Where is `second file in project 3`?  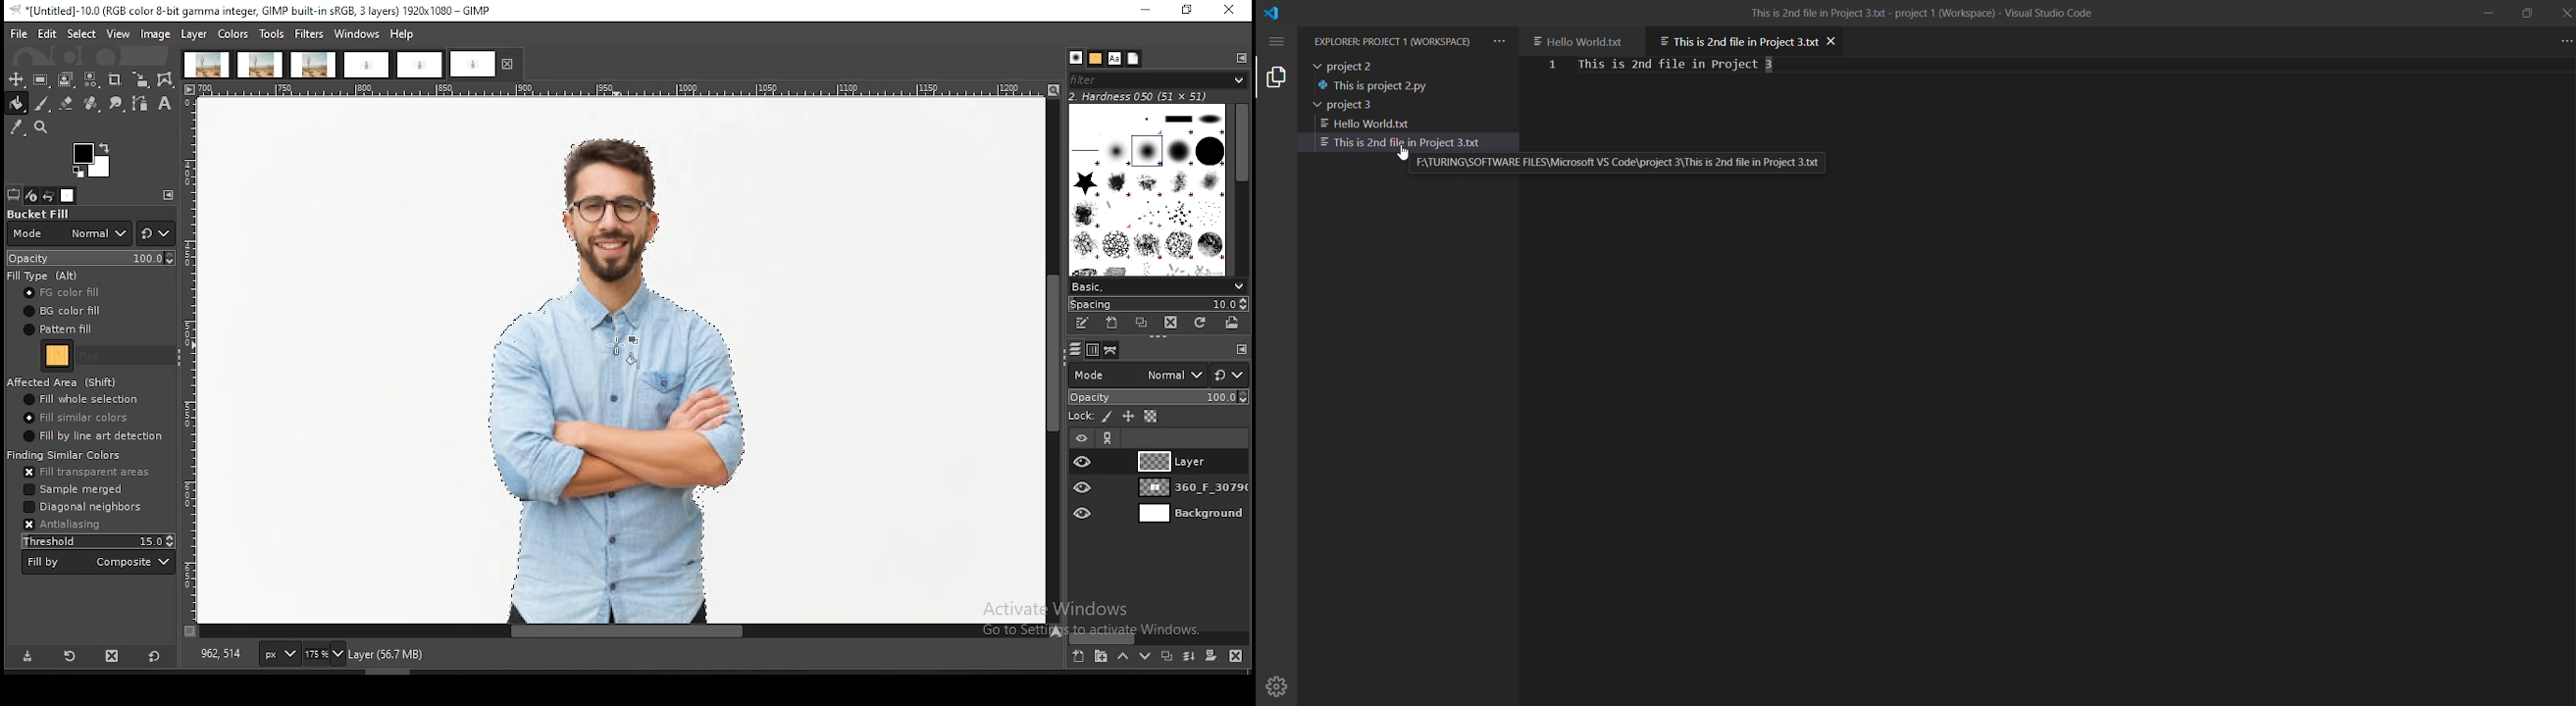
second file in project 3 is located at coordinates (1417, 143).